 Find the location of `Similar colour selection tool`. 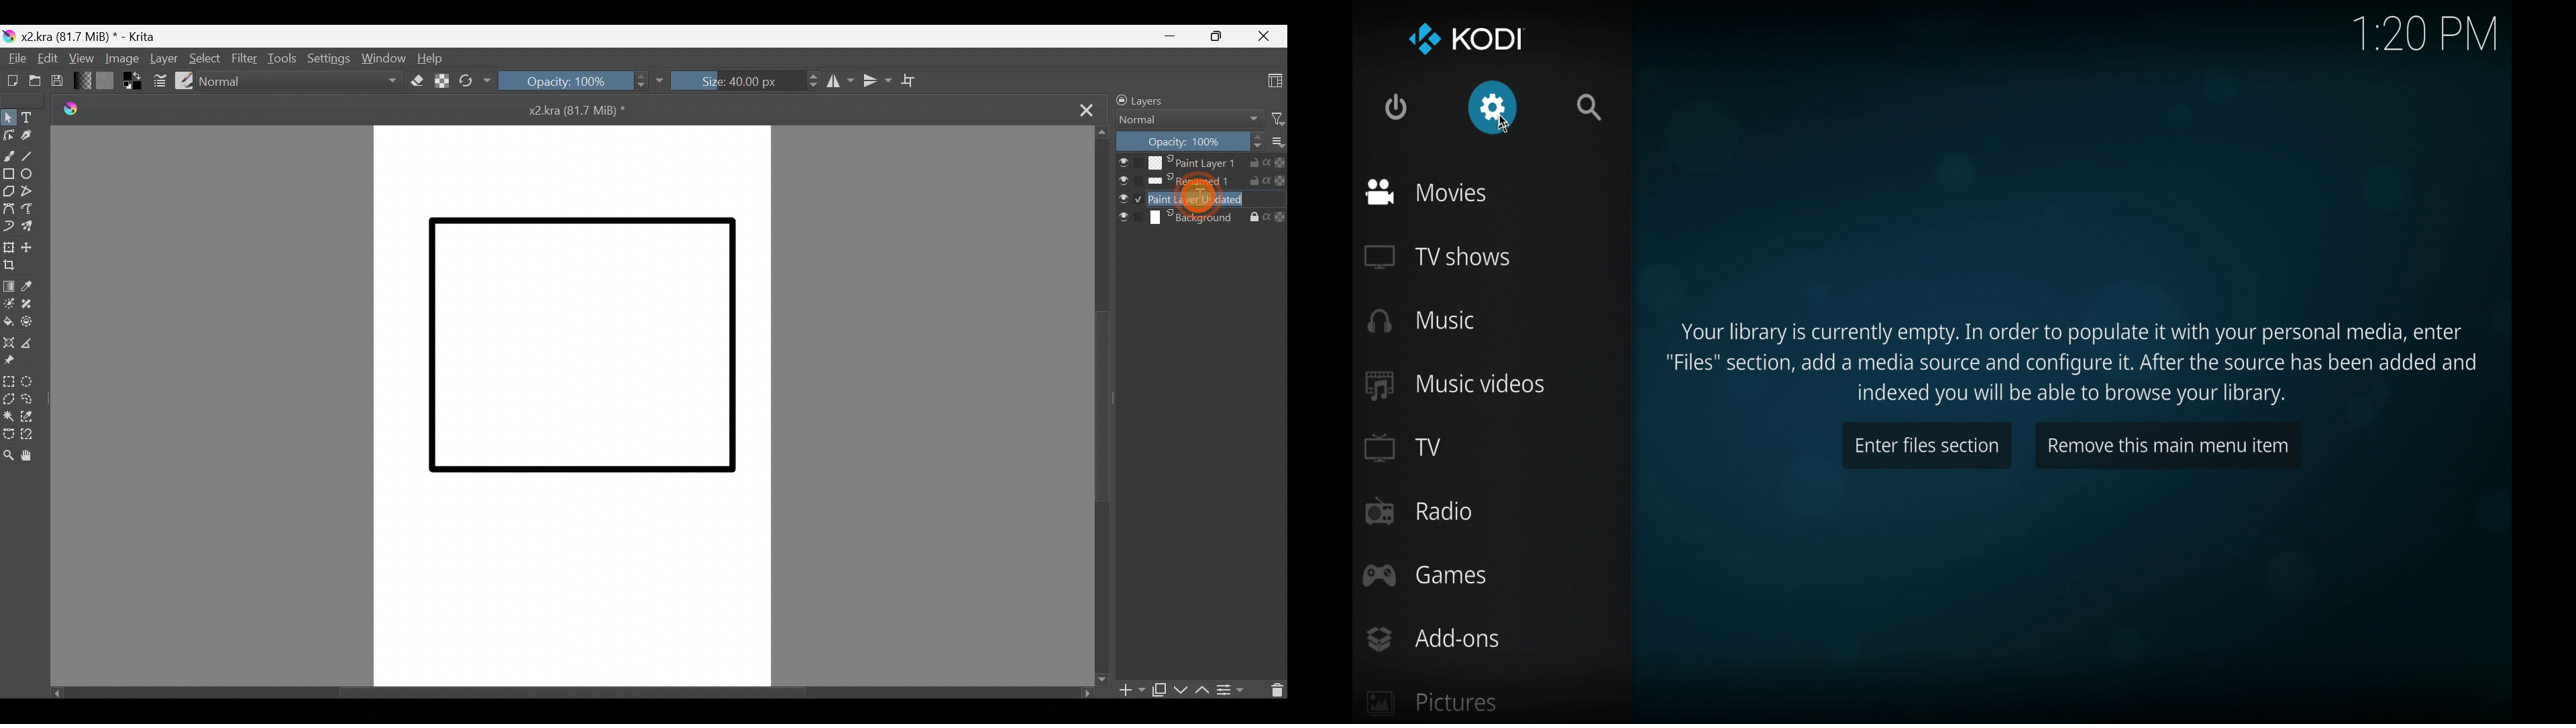

Similar colour selection tool is located at coordinates (30, 417).